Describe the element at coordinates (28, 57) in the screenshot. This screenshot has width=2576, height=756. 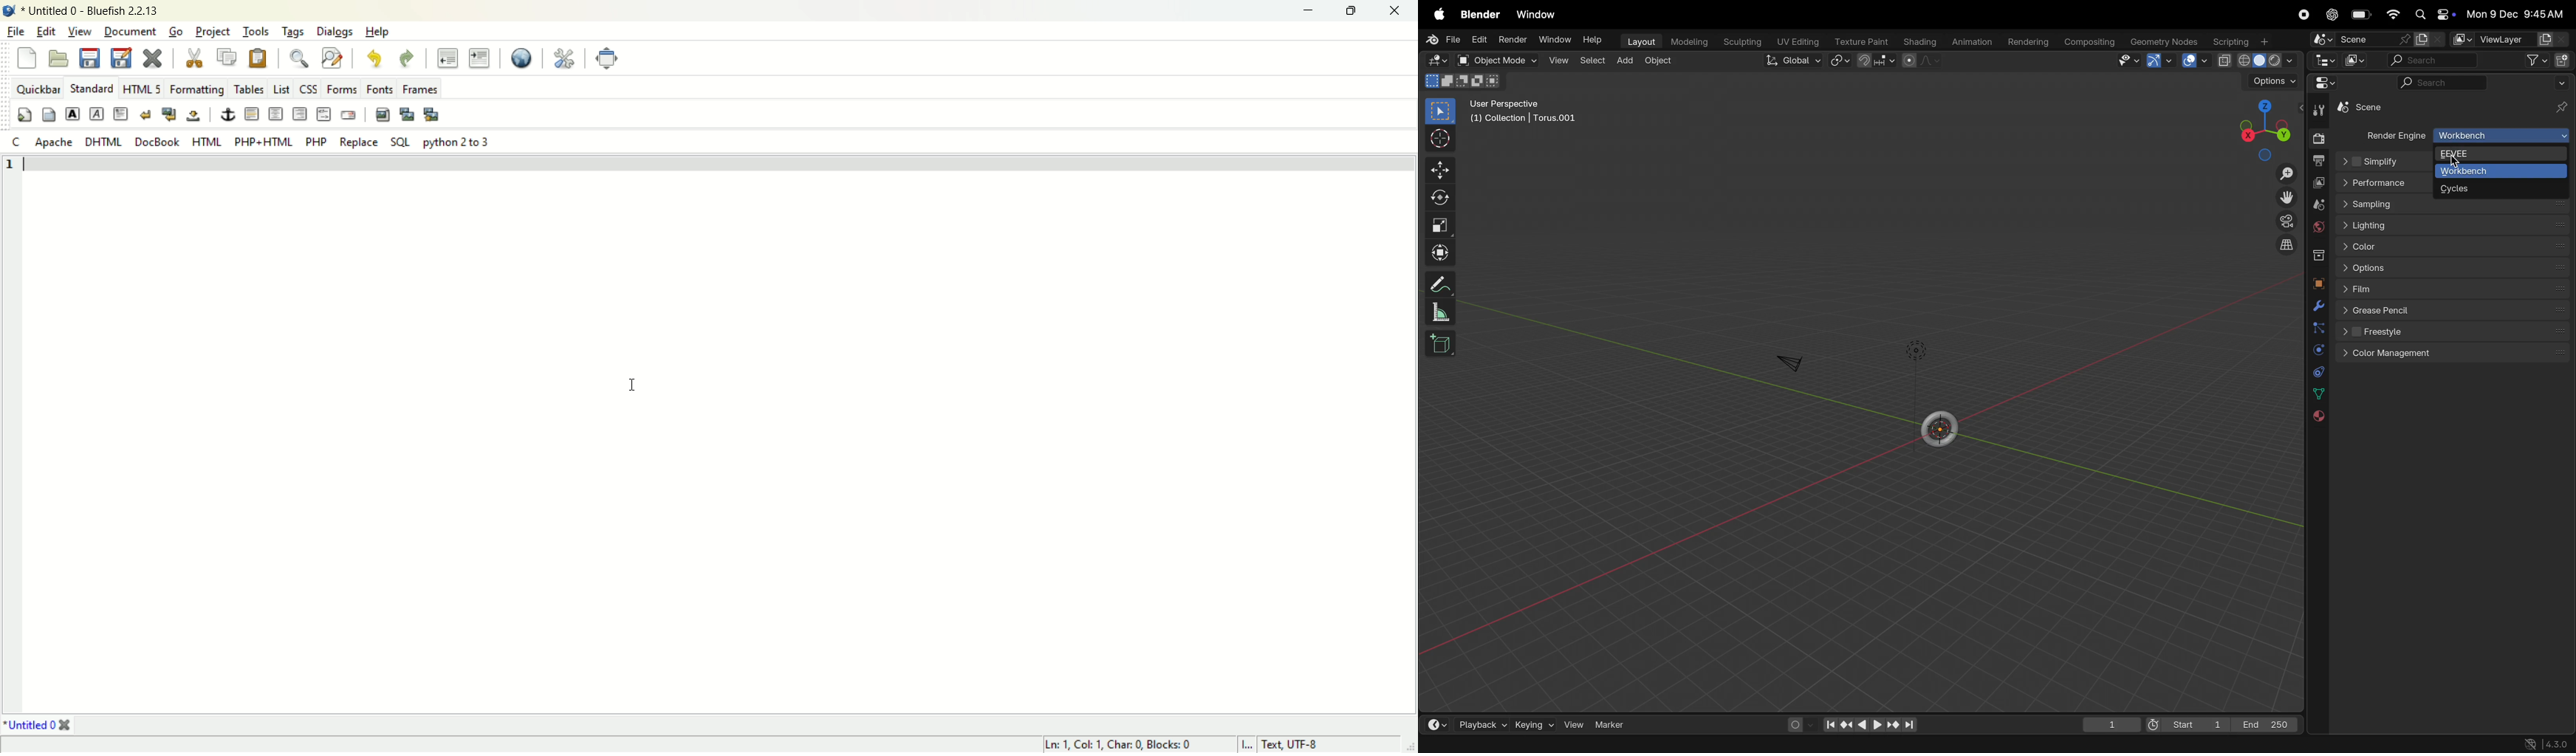
I see `new file` at that location.